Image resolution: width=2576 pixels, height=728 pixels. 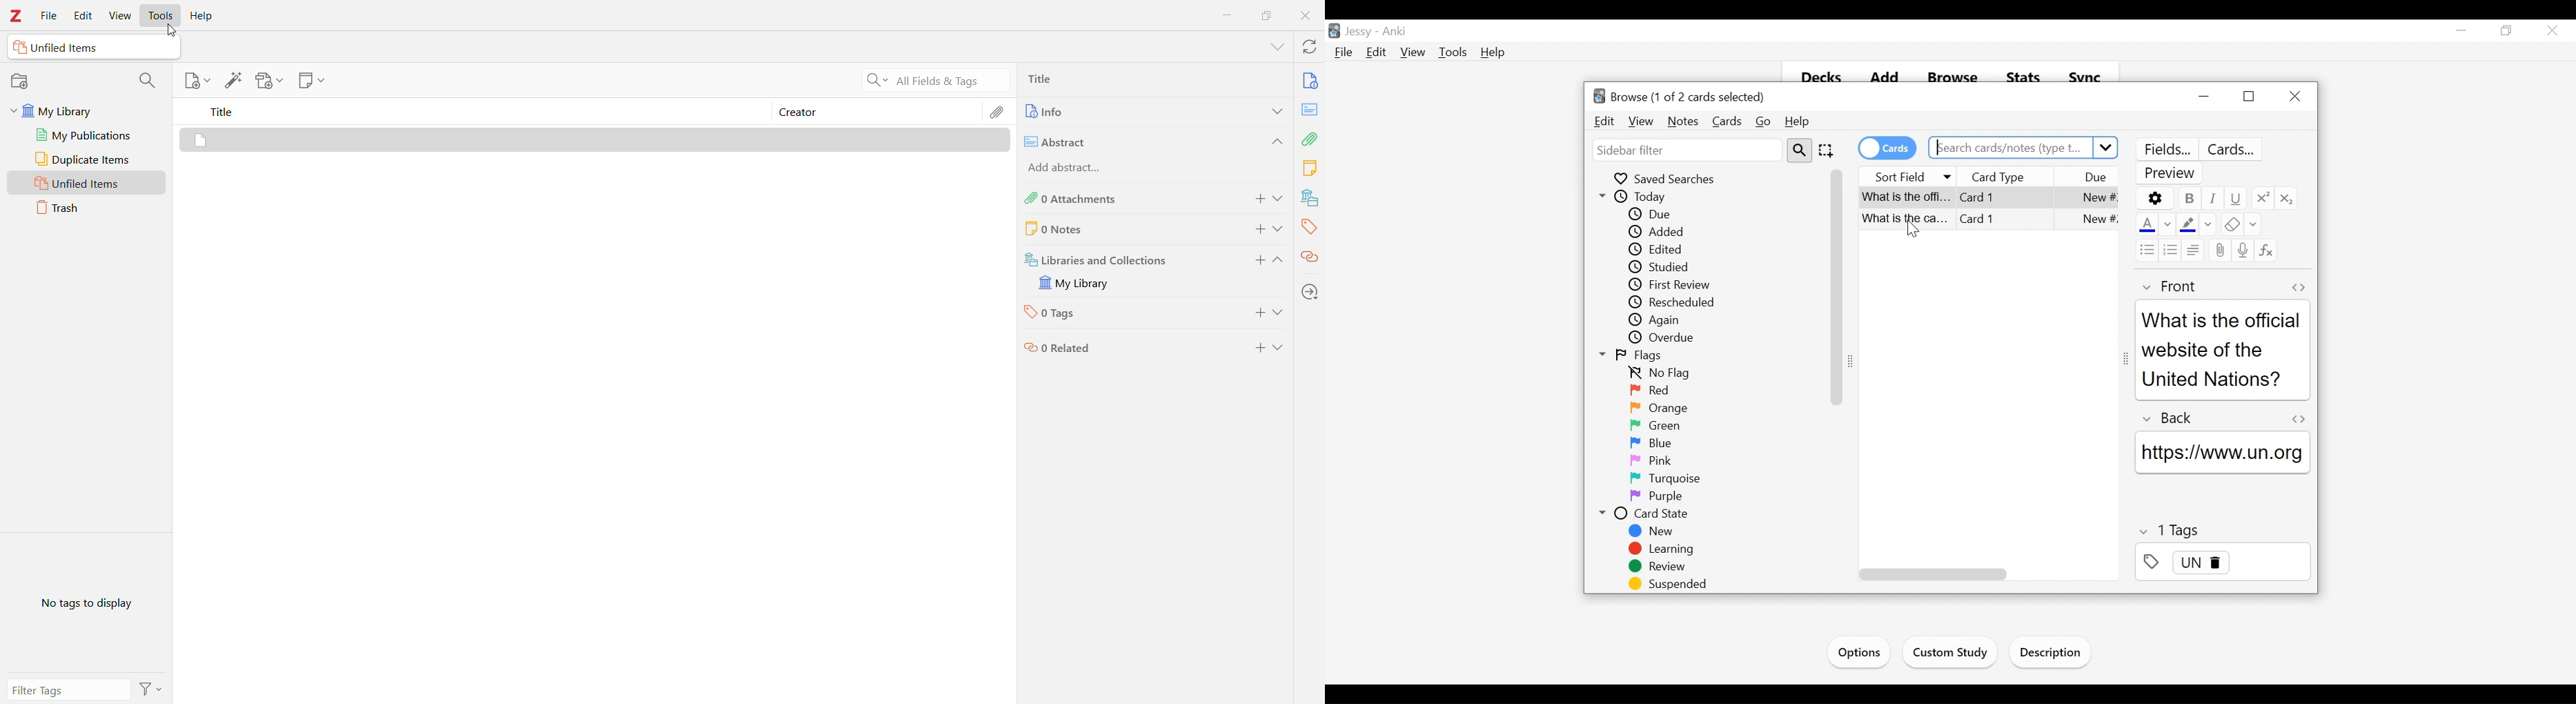 I want to click on Today, so click(x=1637, y=197).